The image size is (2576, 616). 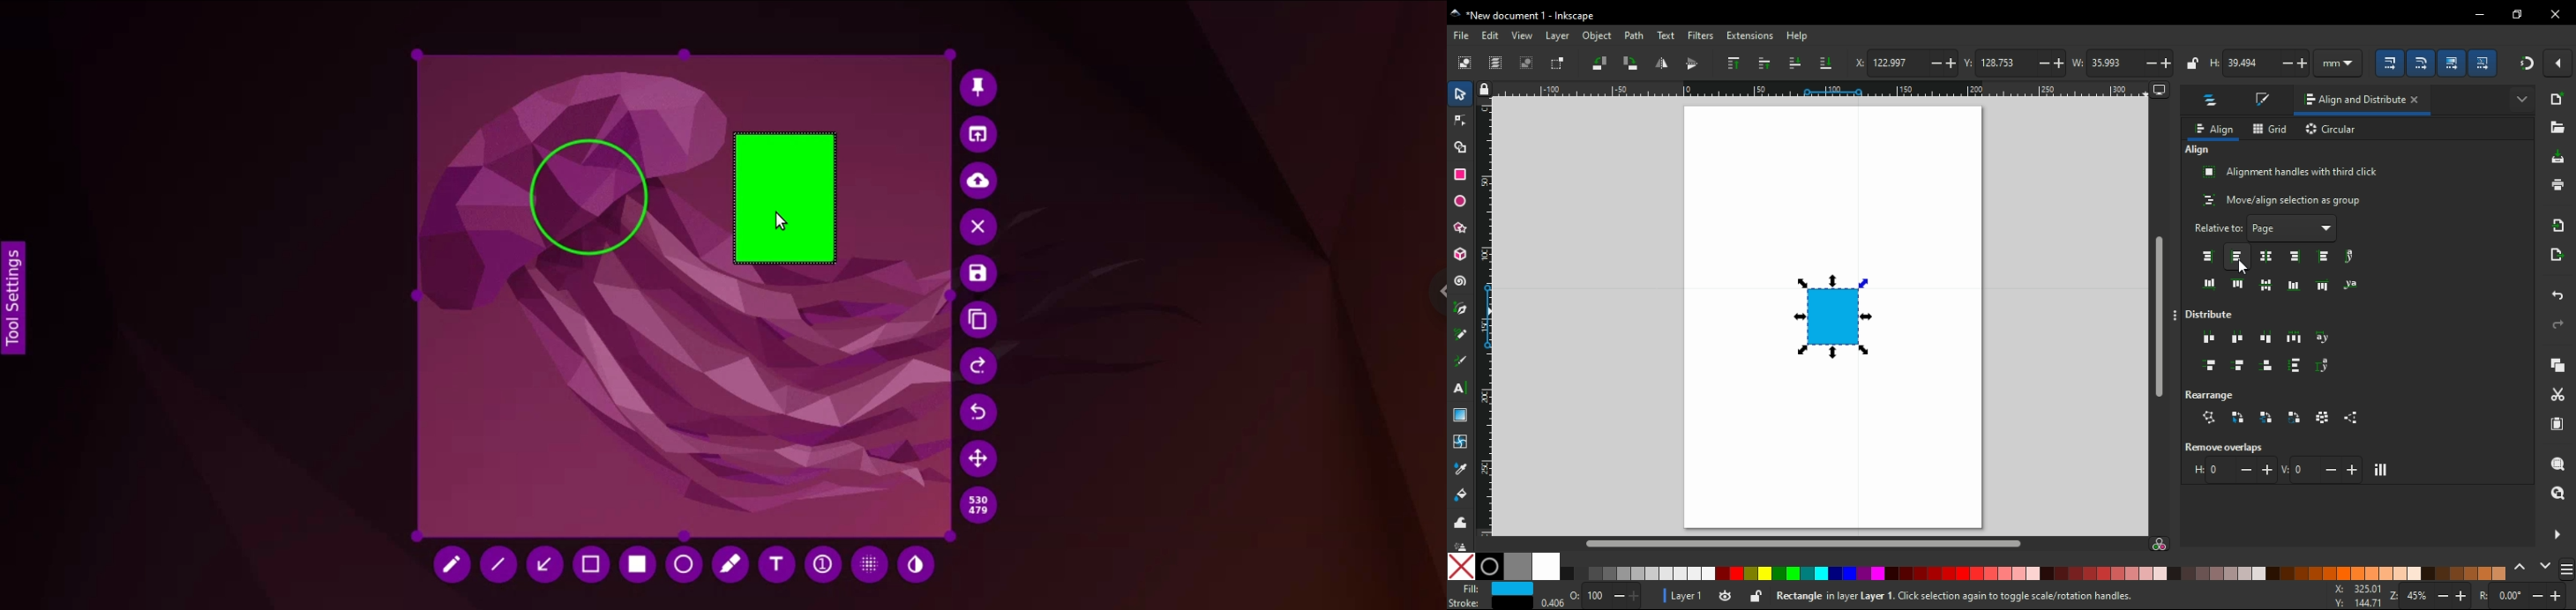 What do you see at coordinates (1427, 291) in the screenshot?
I see `chrome options` at bounding box center [1427, 291].